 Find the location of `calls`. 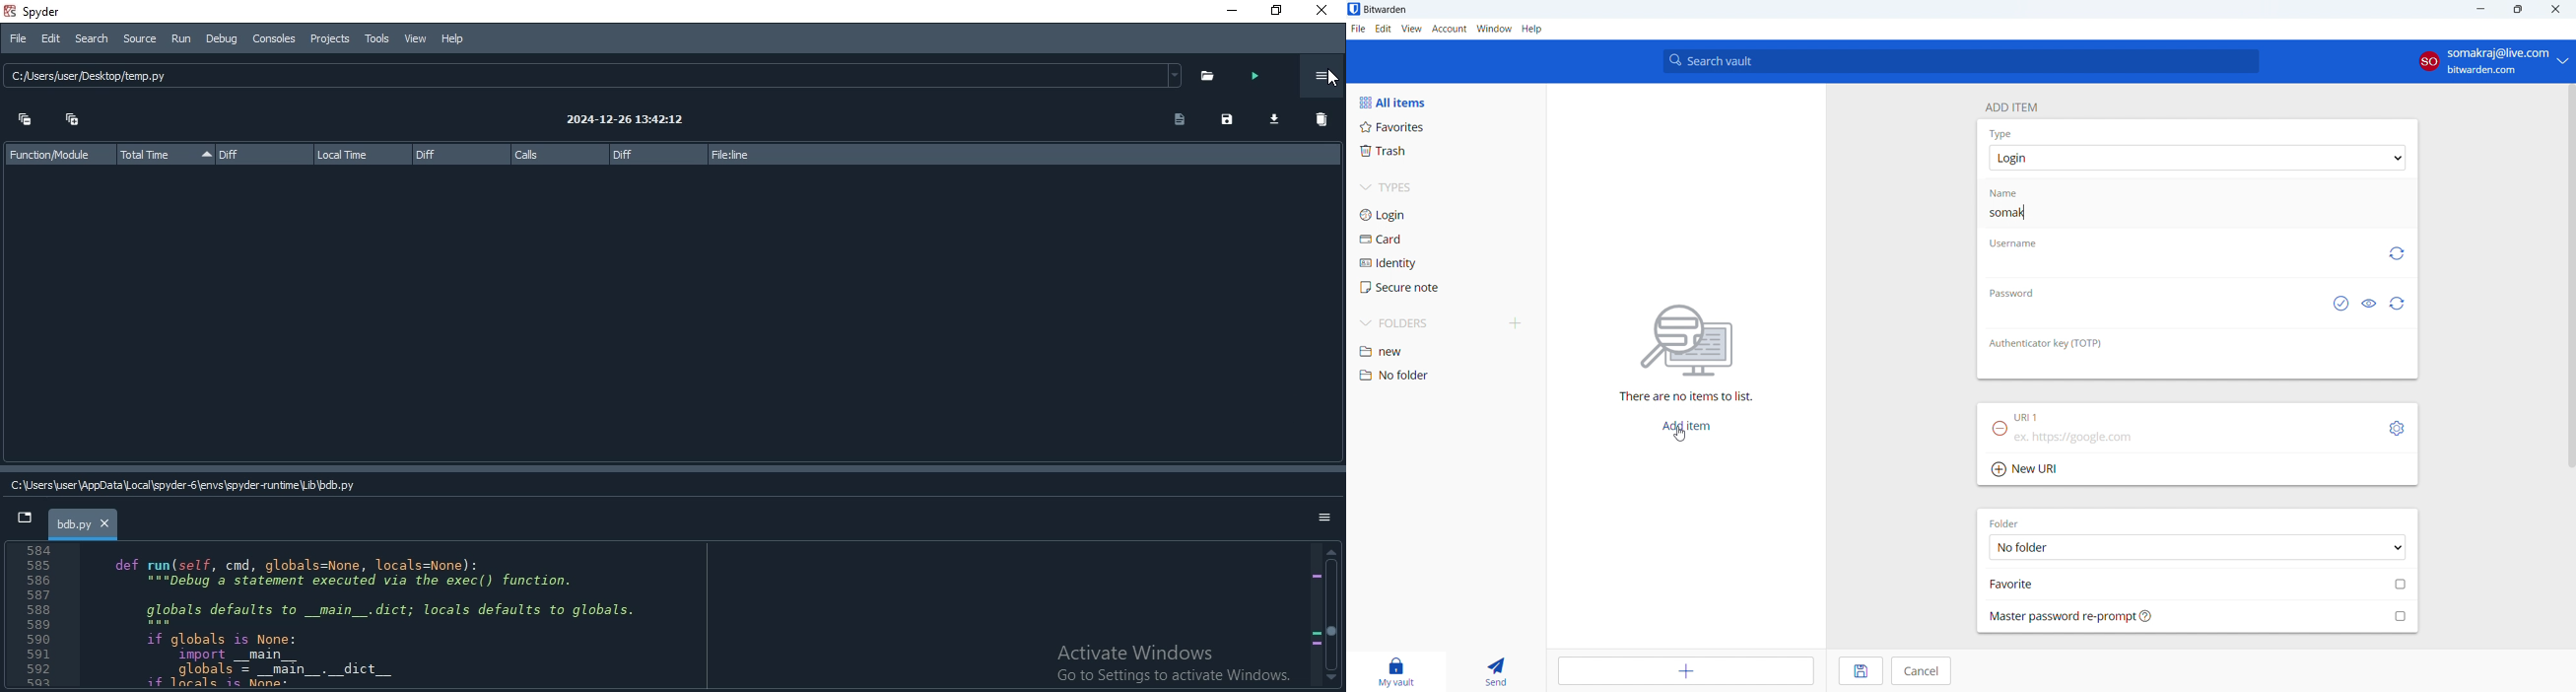

calls is located at coordinates (559, 154).